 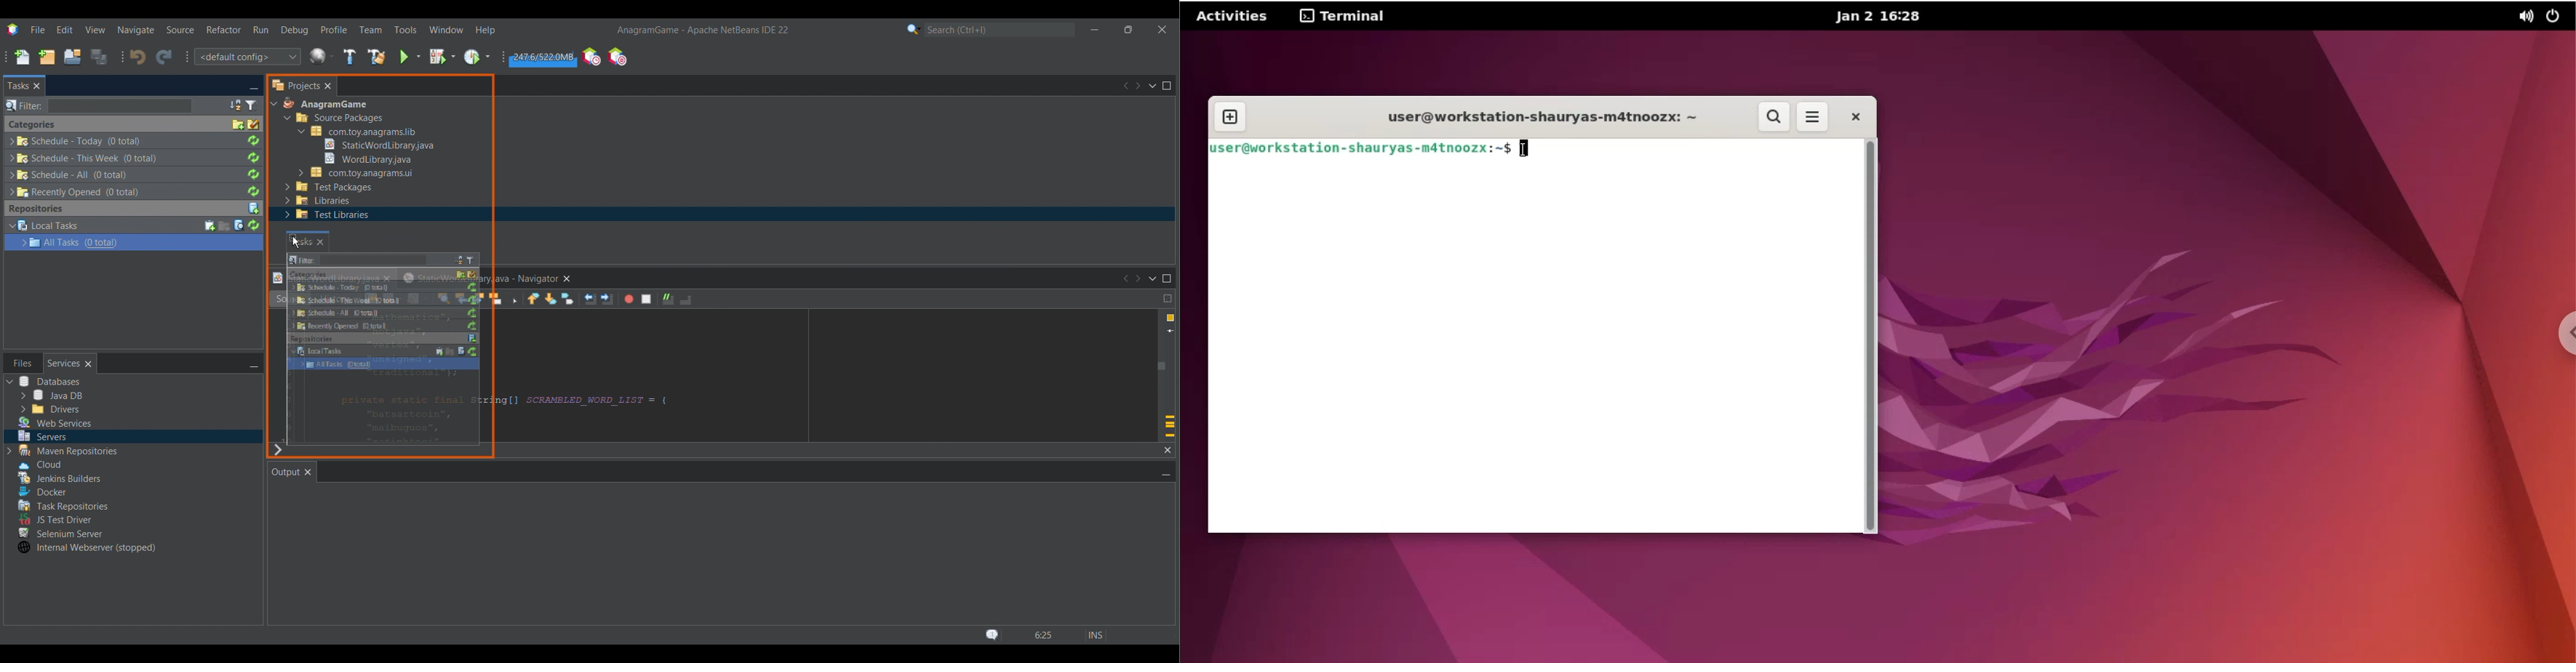 What do you see at coordinates (1168, 298) in the screenshot?
I see `Drag to split window horizontally or vertically` at bounding box center [1168, 298].